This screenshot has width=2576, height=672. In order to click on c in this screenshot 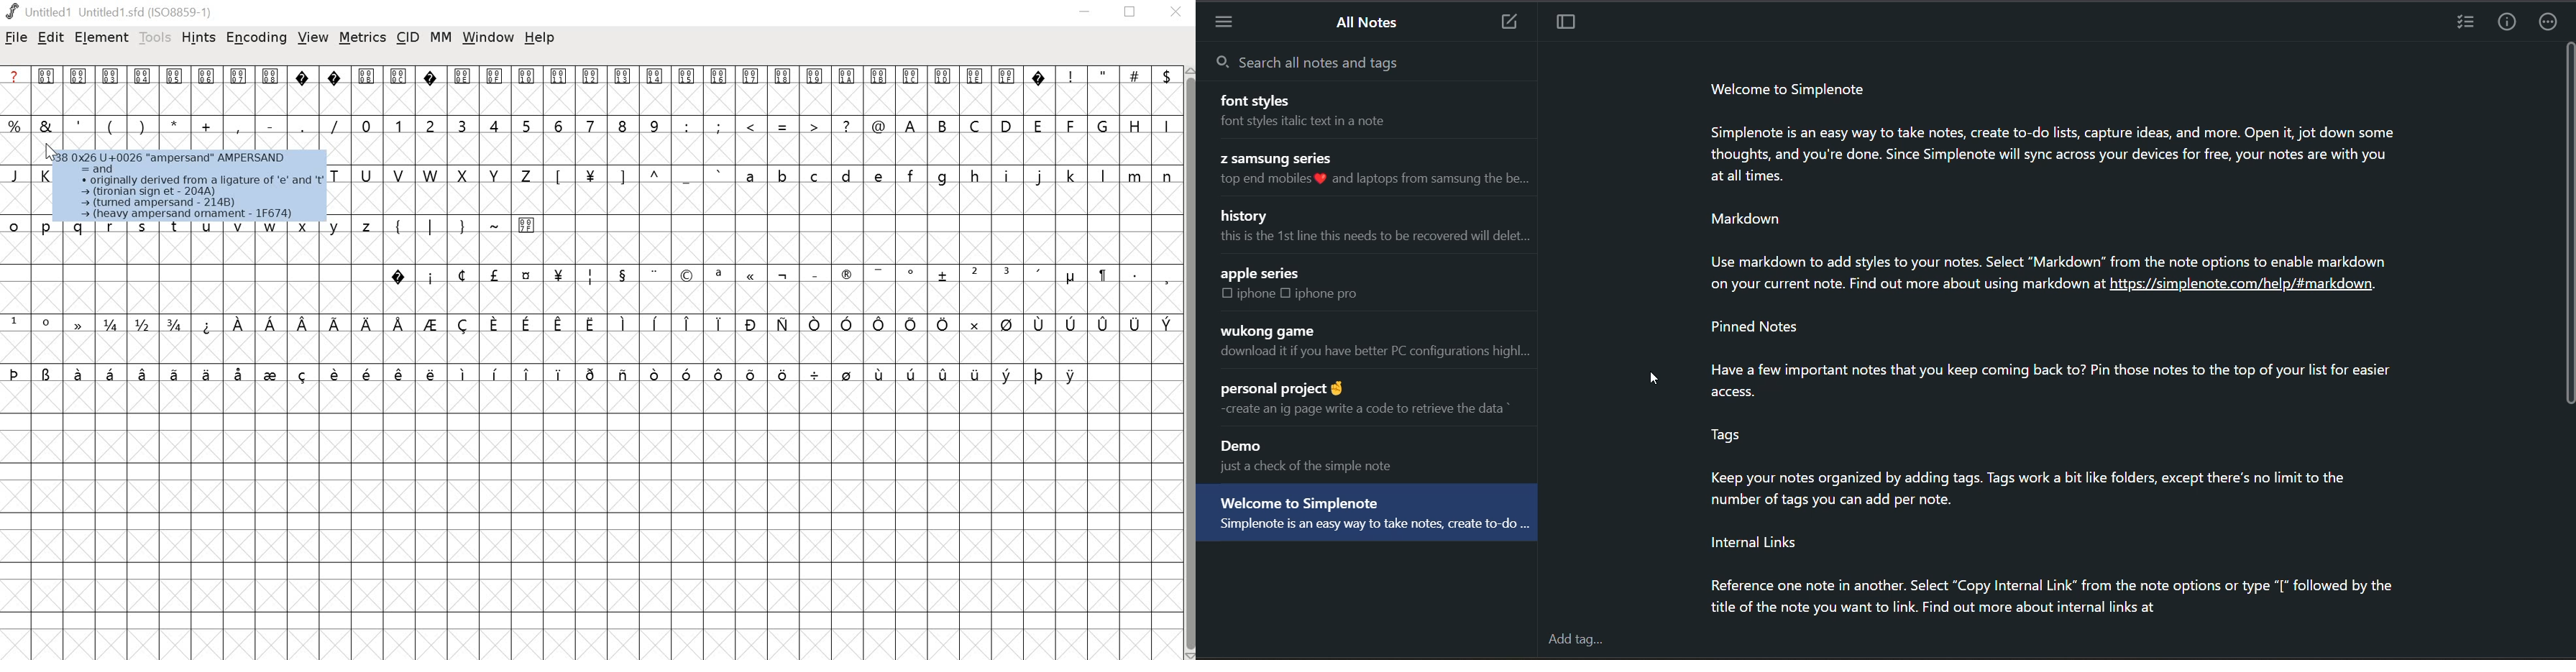, I will do `click(816, 175)`.